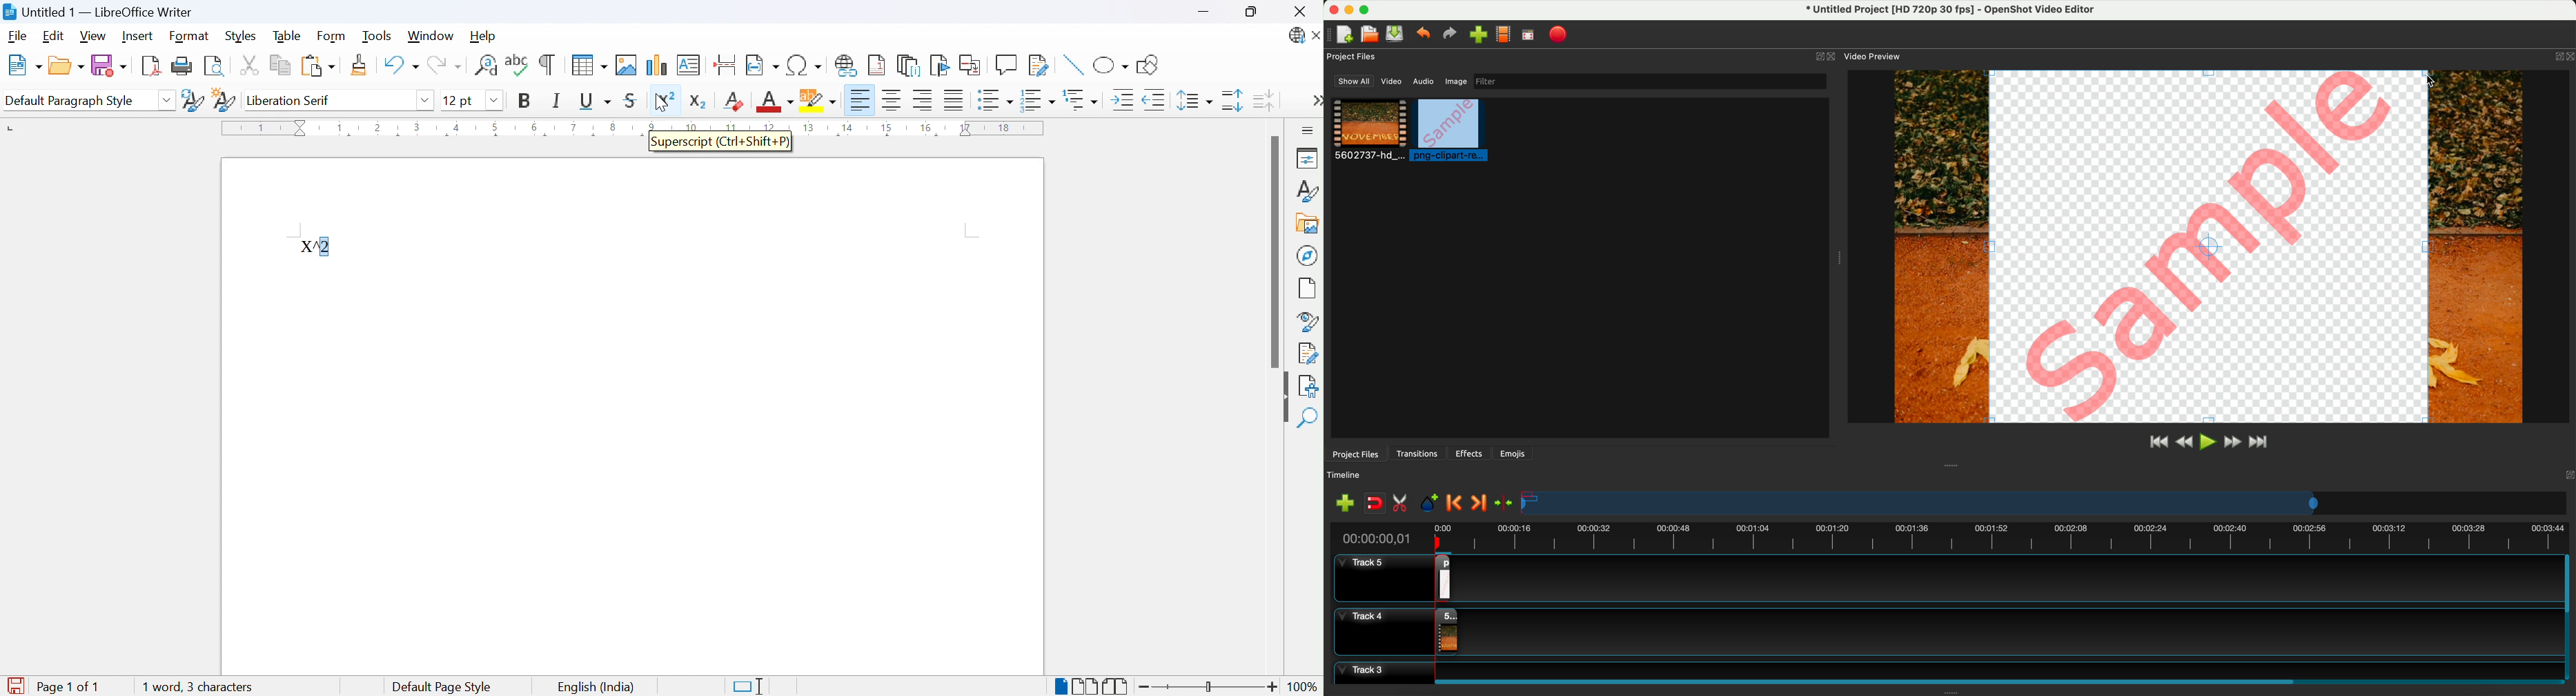  I want to click on Italic, so click(558, 102).